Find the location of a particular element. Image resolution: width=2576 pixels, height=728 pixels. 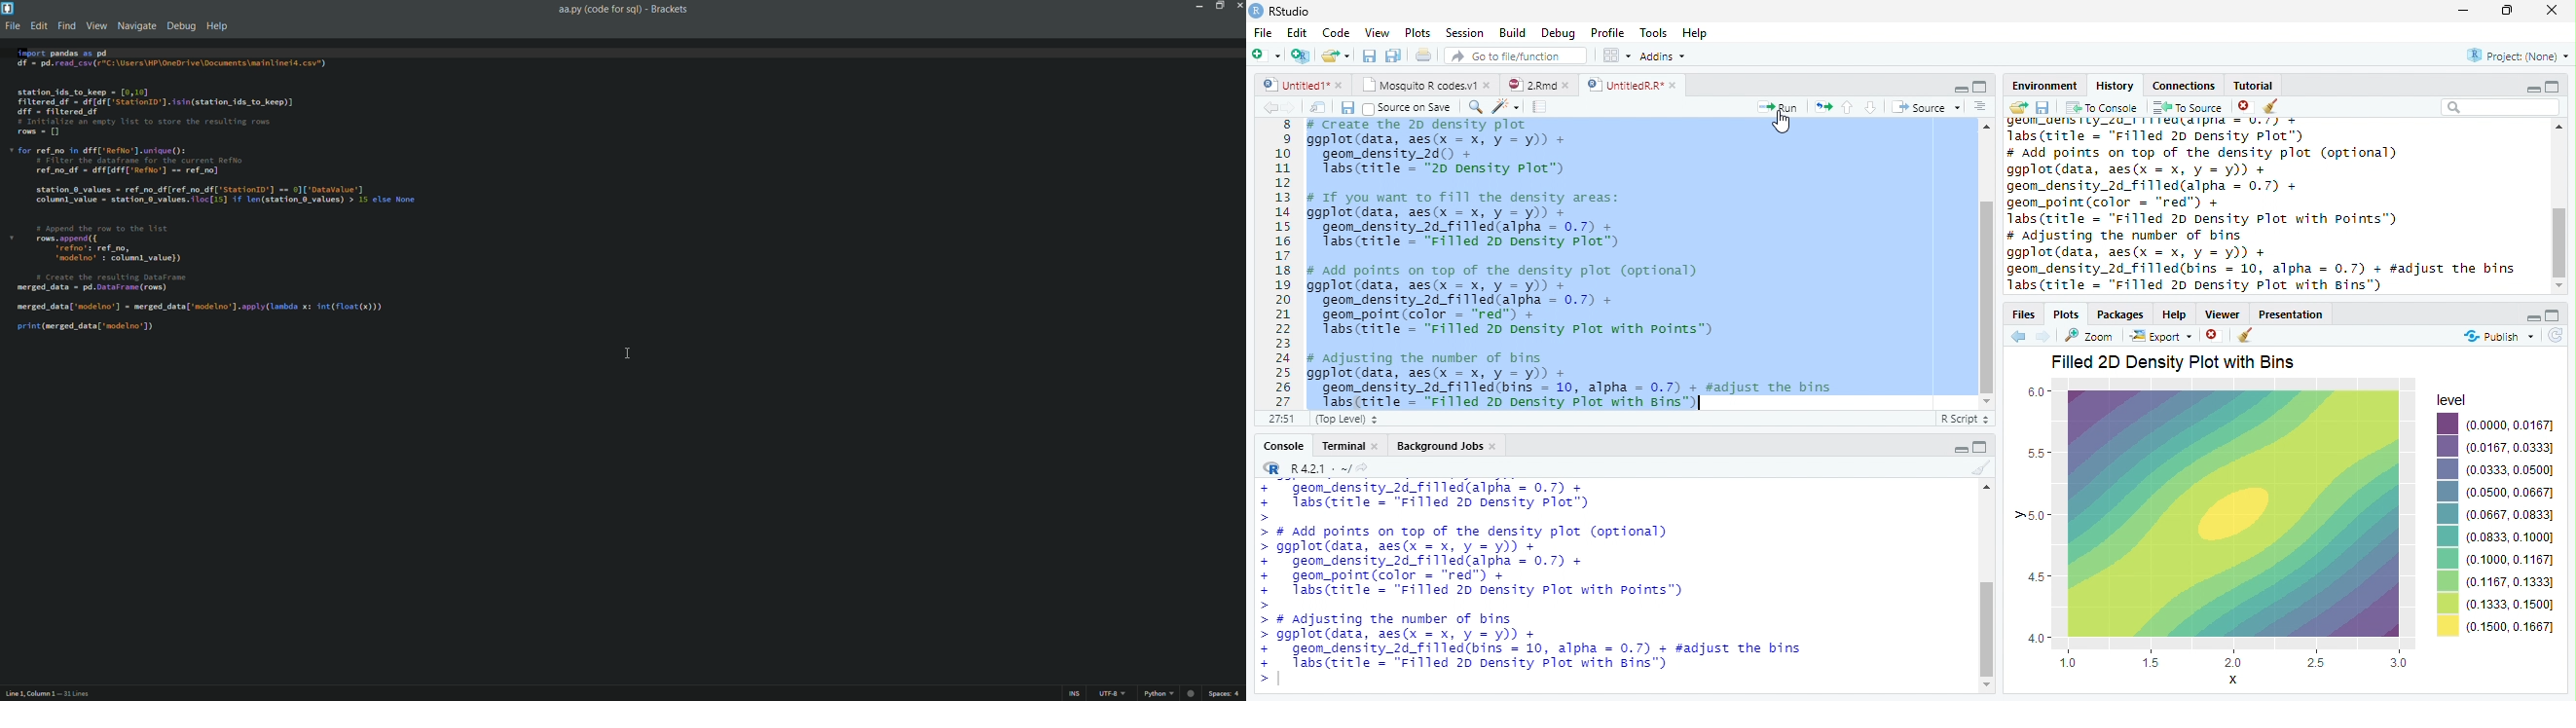

Run is located at coordinates (1775, 108).